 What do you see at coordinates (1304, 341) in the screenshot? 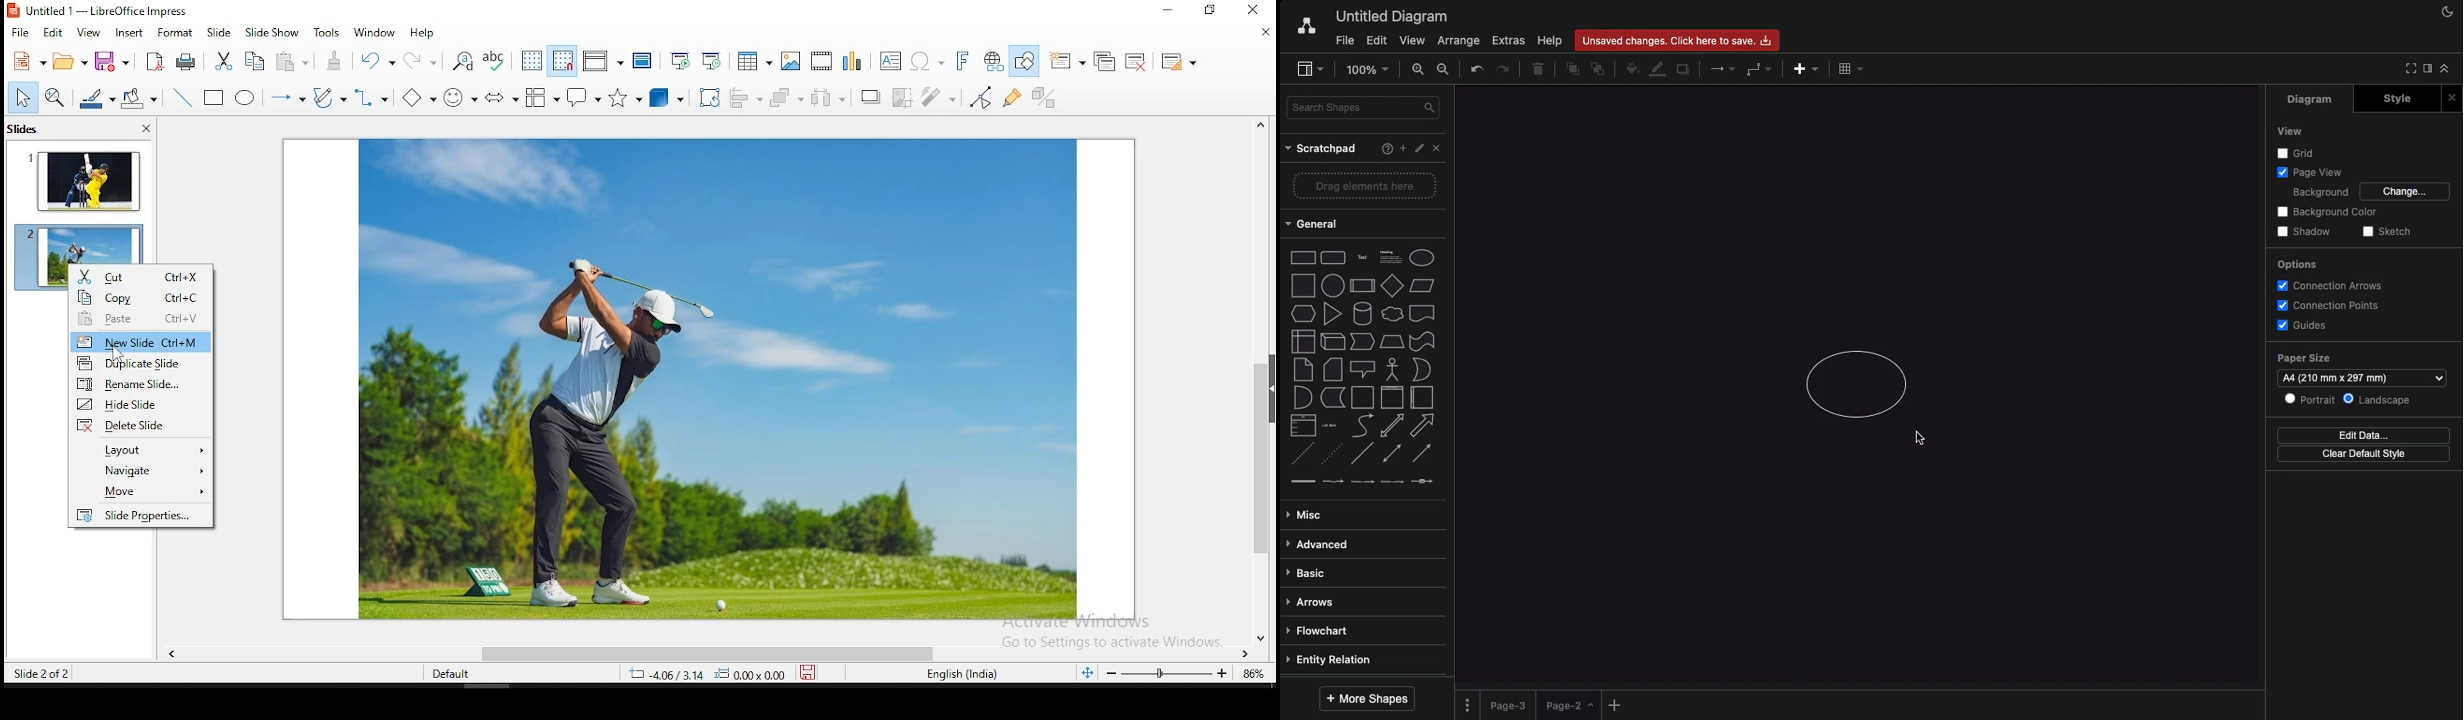
I see `internal storage` at bounding box center [1304, 341].